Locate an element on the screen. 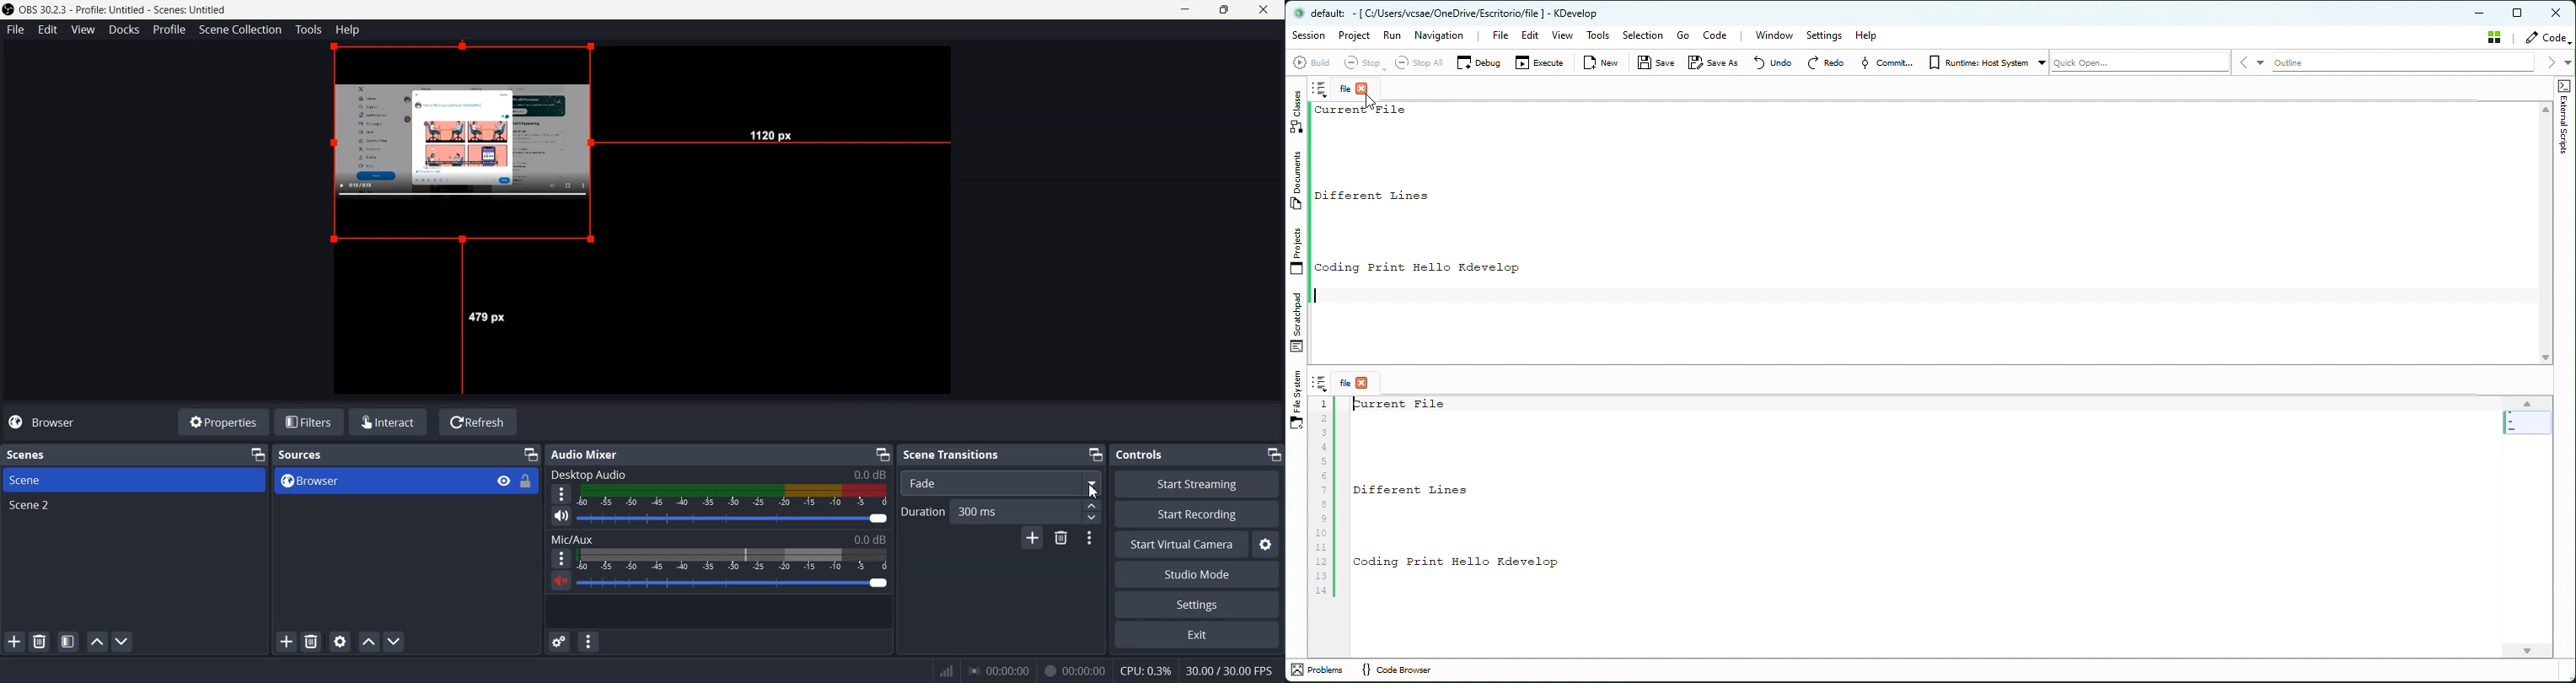  File is located at coordinates (13, 29).